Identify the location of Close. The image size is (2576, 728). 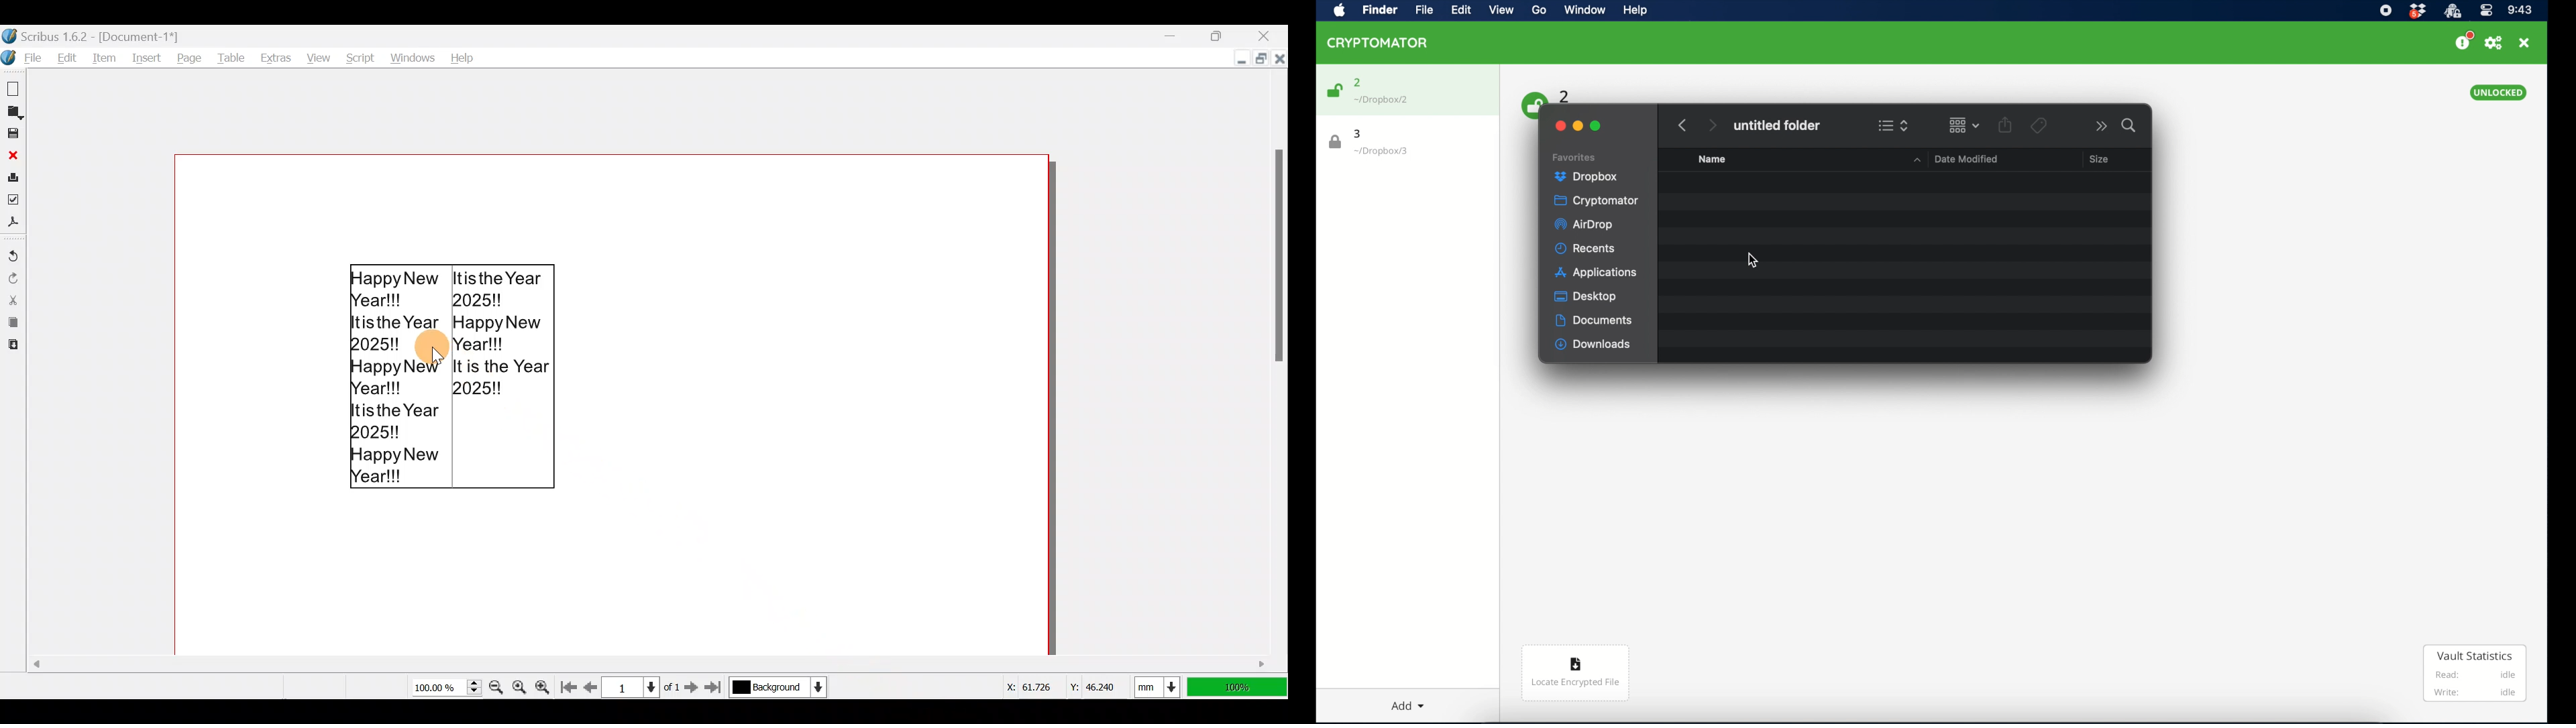
(1279, 58).